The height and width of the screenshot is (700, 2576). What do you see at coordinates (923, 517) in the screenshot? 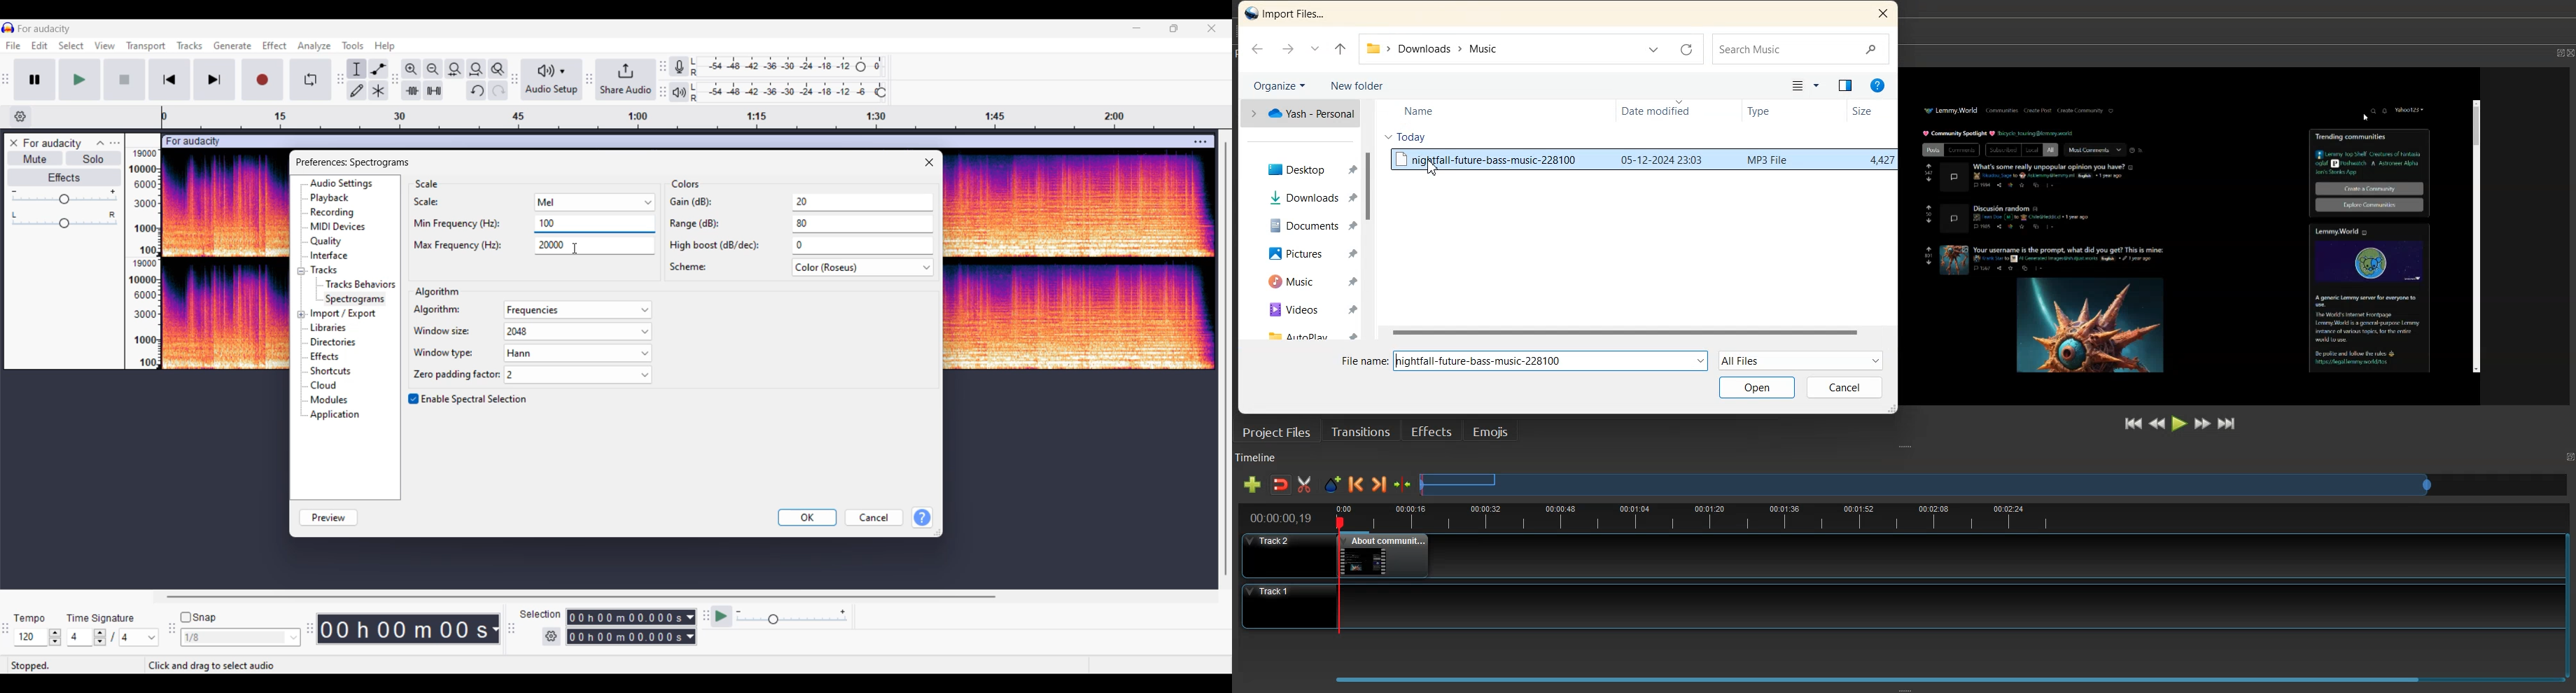
I see `Get help` at bounding box center [923, 517].